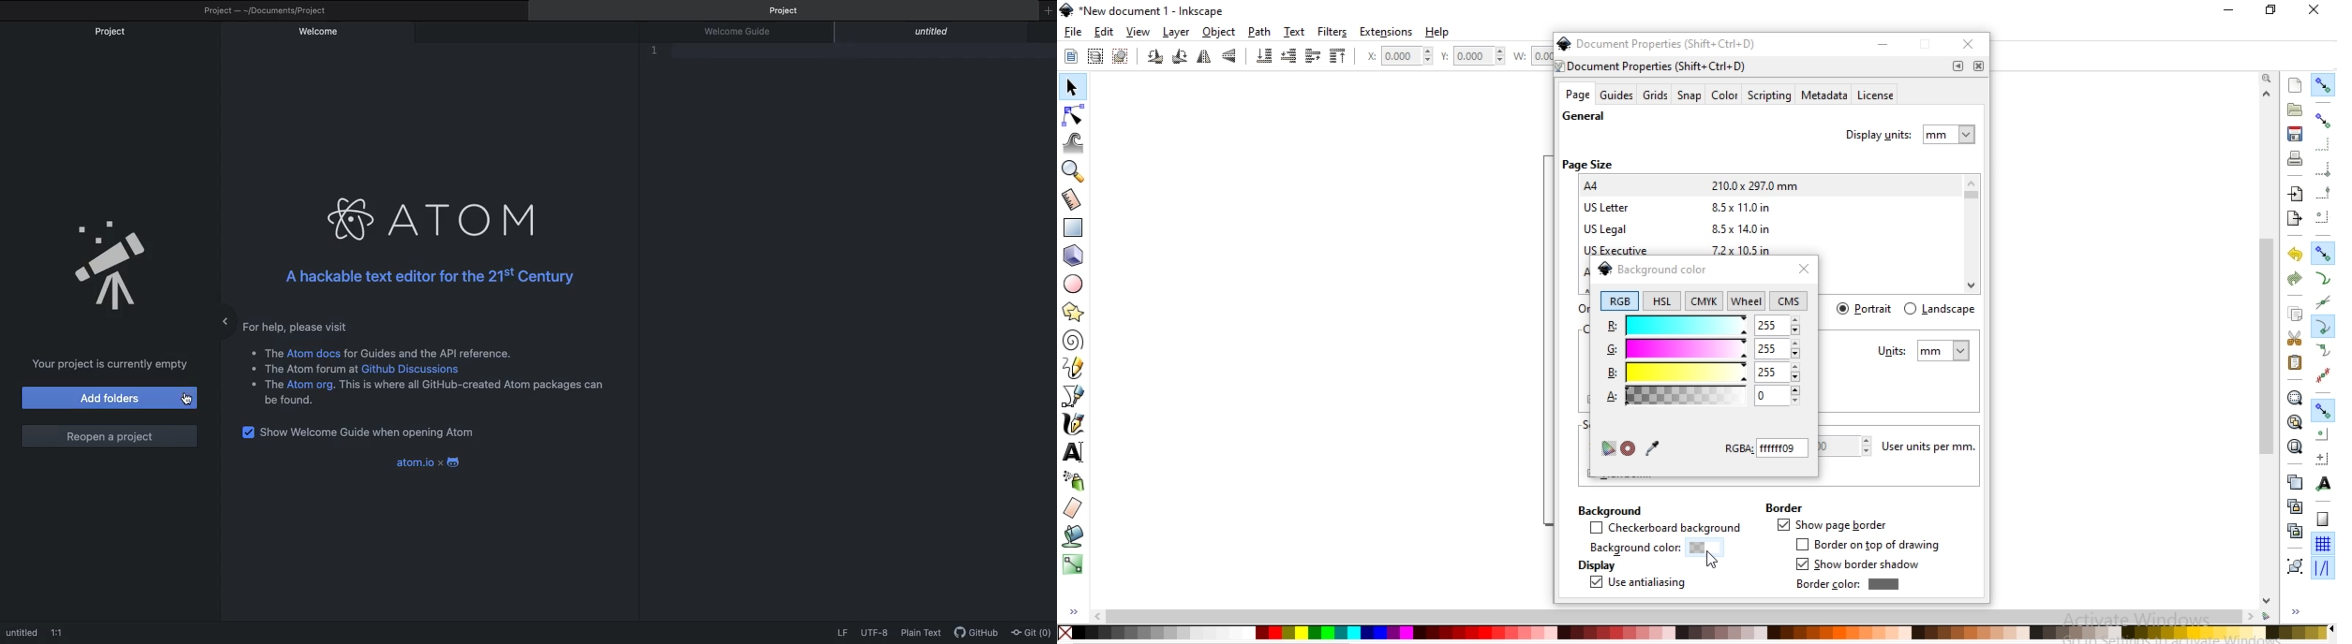 The height and width of the screenshot is (644, 2352). What do you see at coordinates (1978, 66) in the screenshot?
I see `close` at bounding box center [1978, 66].